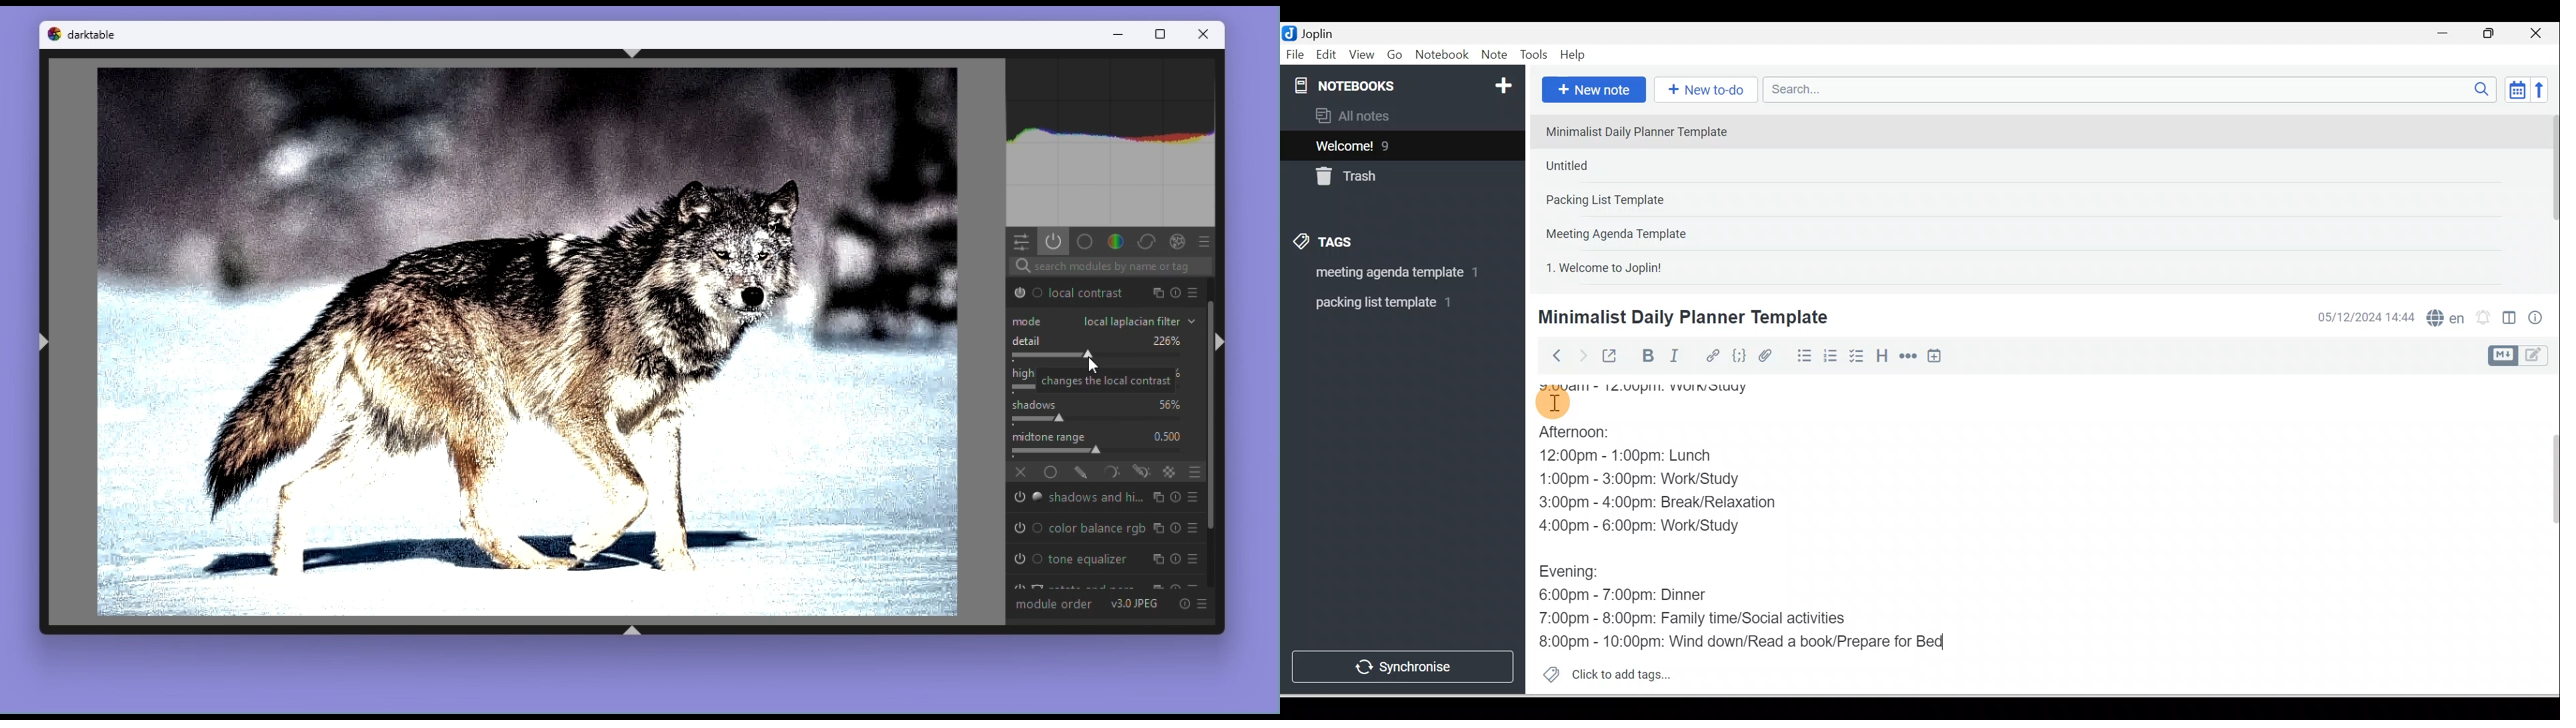 Image resolution: width=2576 pixels, height=728 pixels. I want to click on 4:00pm - 6:00pm: Work/Study, so click(1643, 525).